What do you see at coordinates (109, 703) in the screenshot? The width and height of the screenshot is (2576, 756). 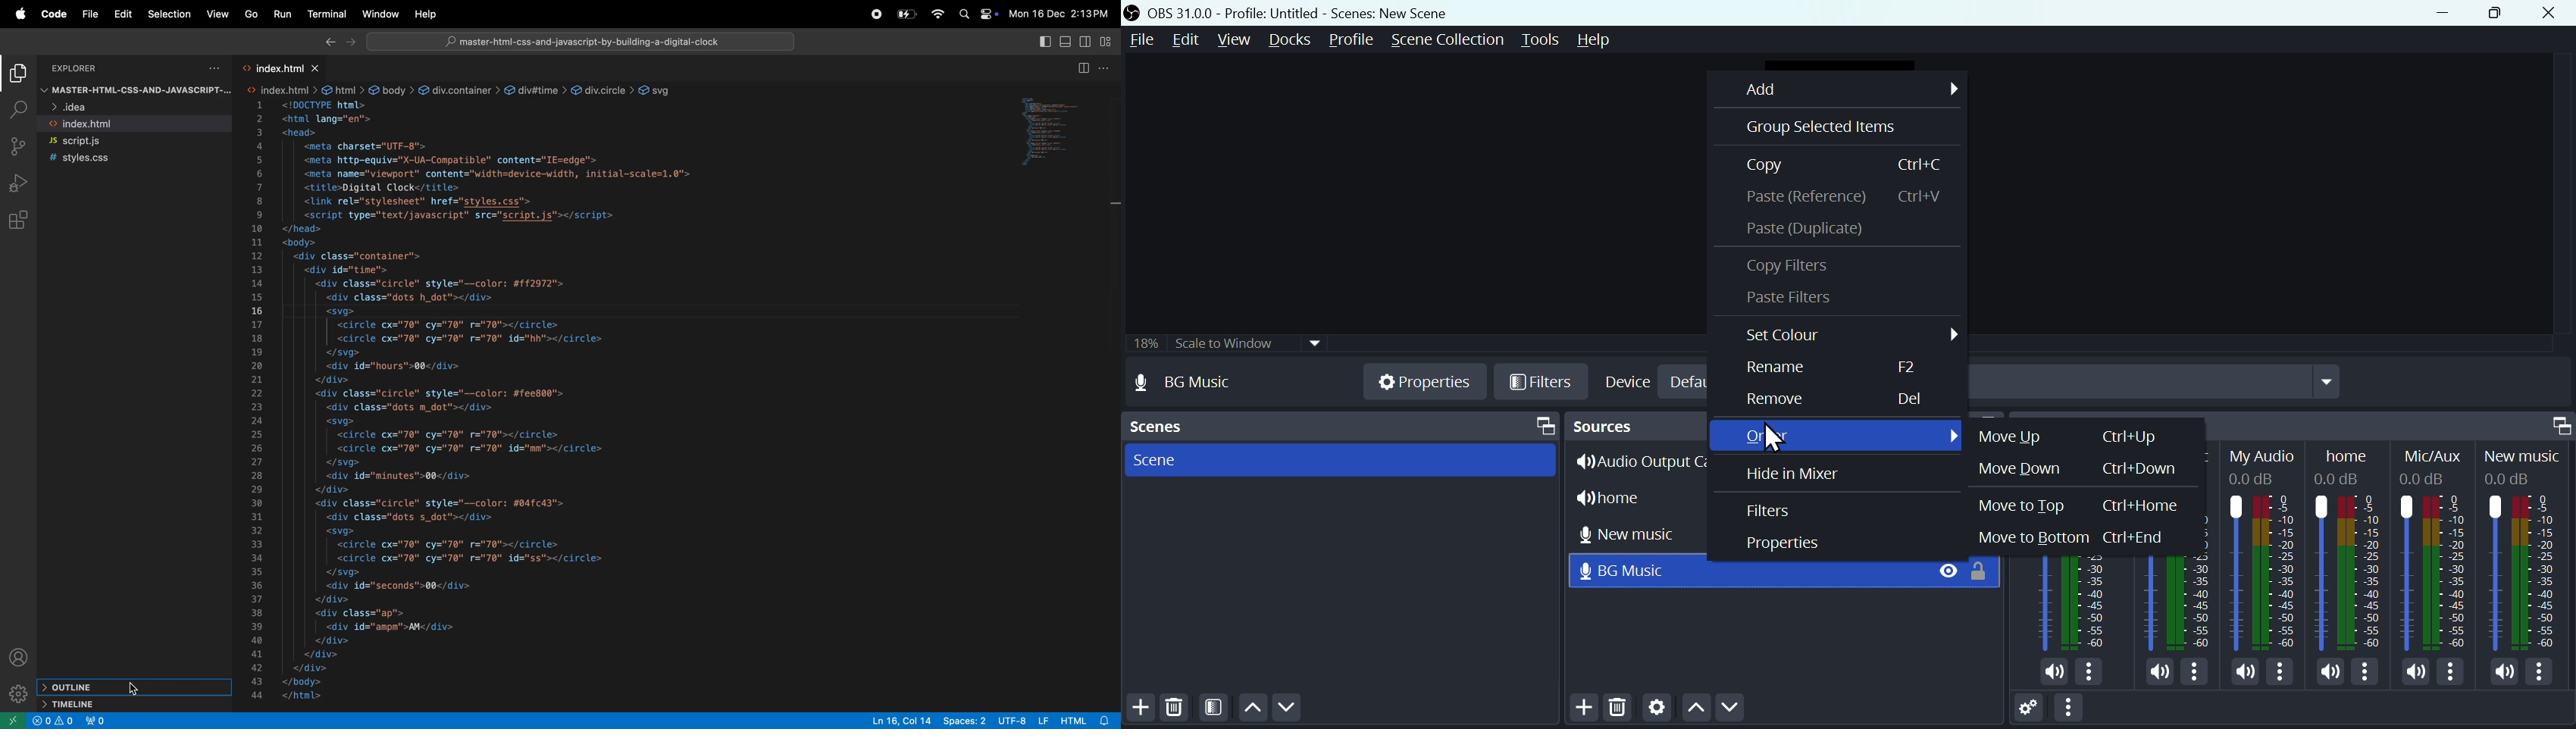 I see `time line` at bounding box center [109, 703].